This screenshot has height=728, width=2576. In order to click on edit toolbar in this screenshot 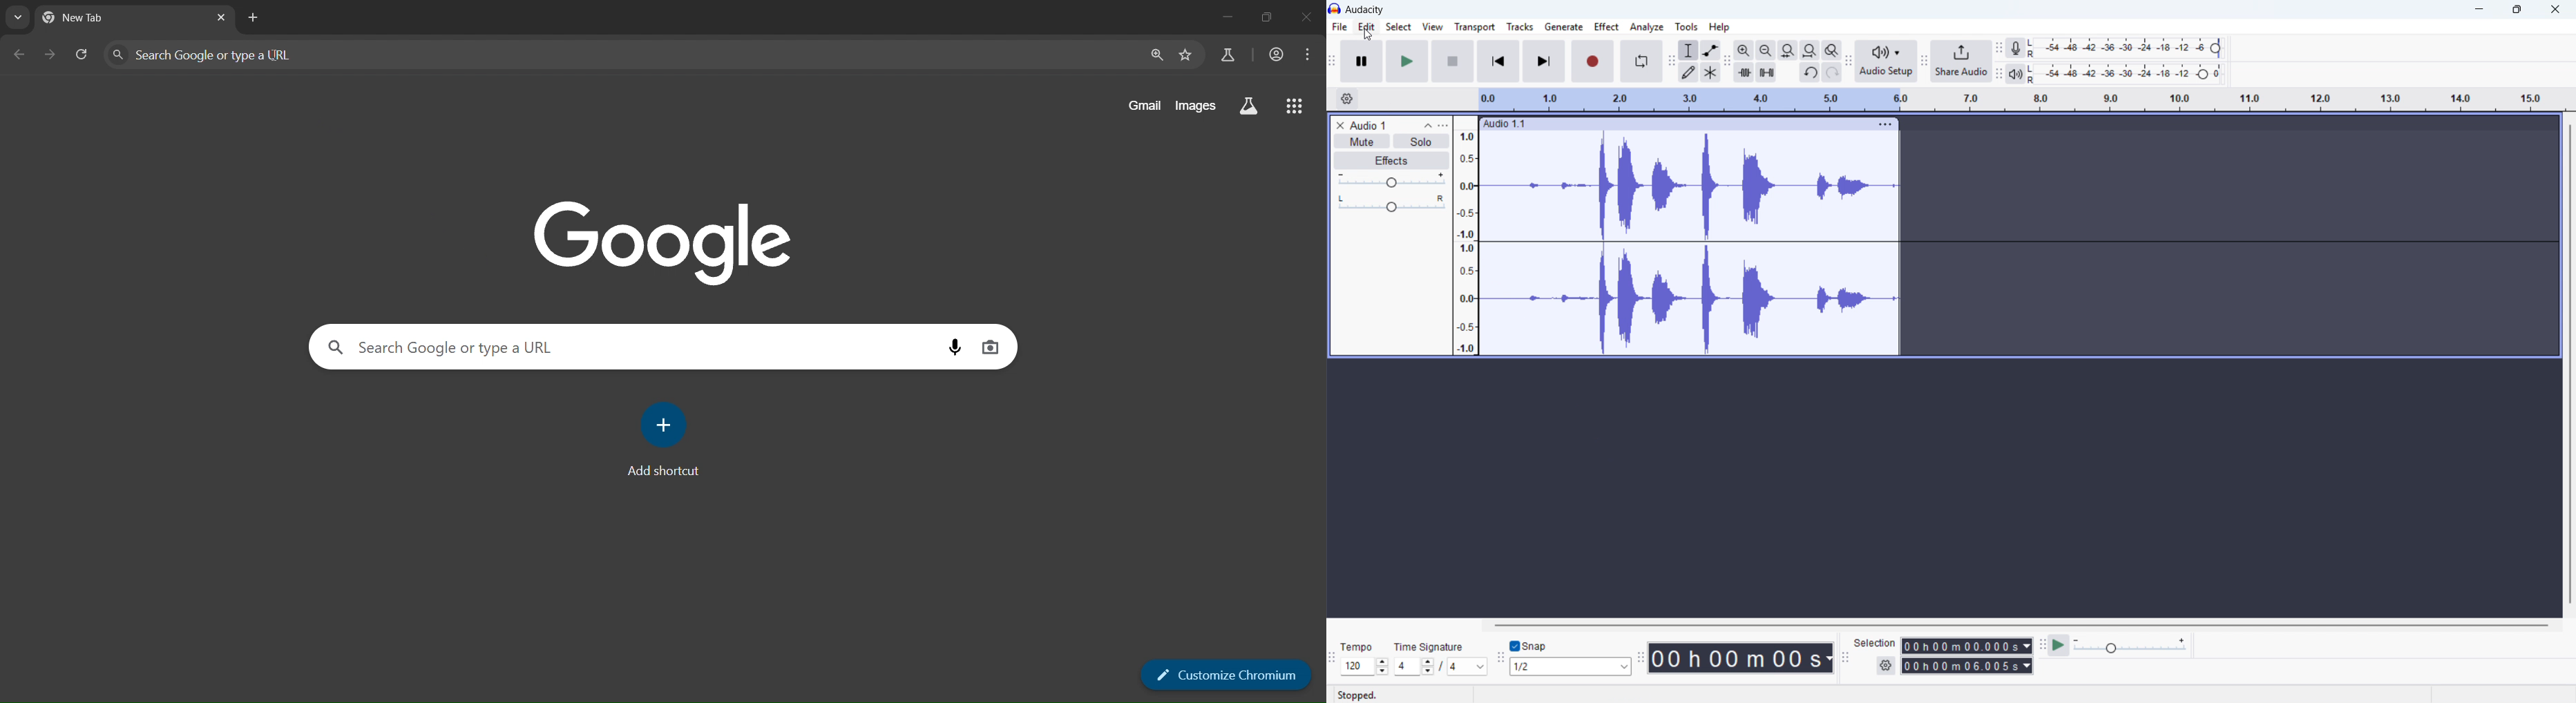, I will do `click(1727, 62)`.